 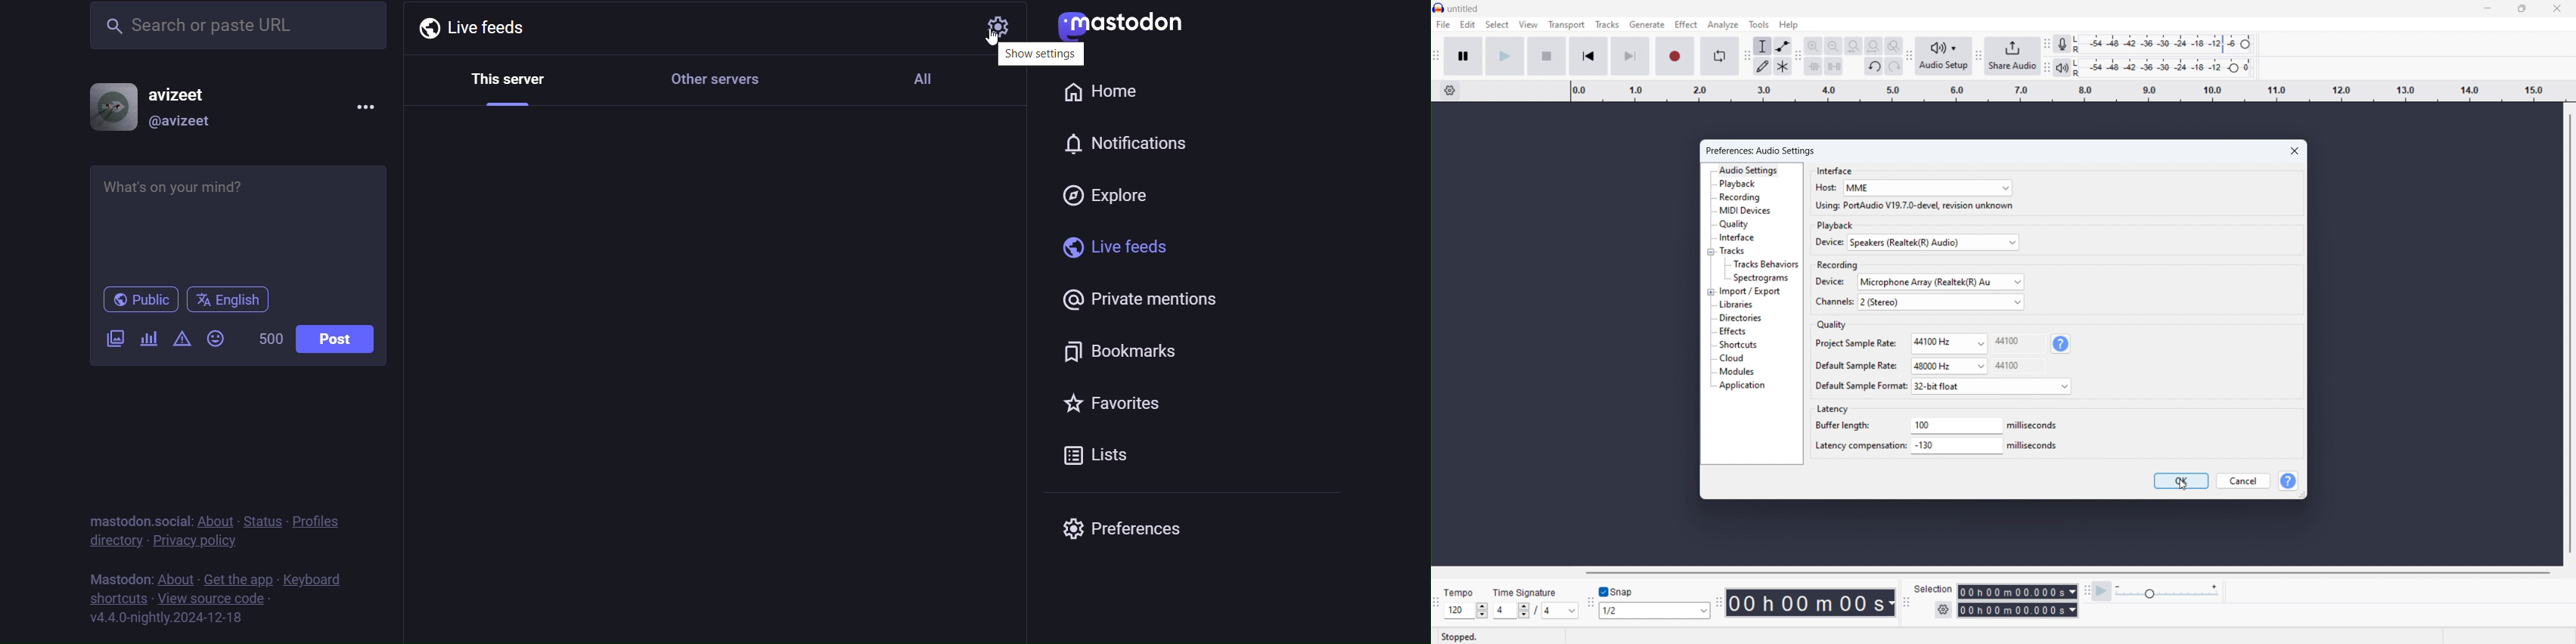 What do you see at coordinates (1906, 603) in the screenshot?
I see `selection toolbar` at bounding box center [1906, 603].